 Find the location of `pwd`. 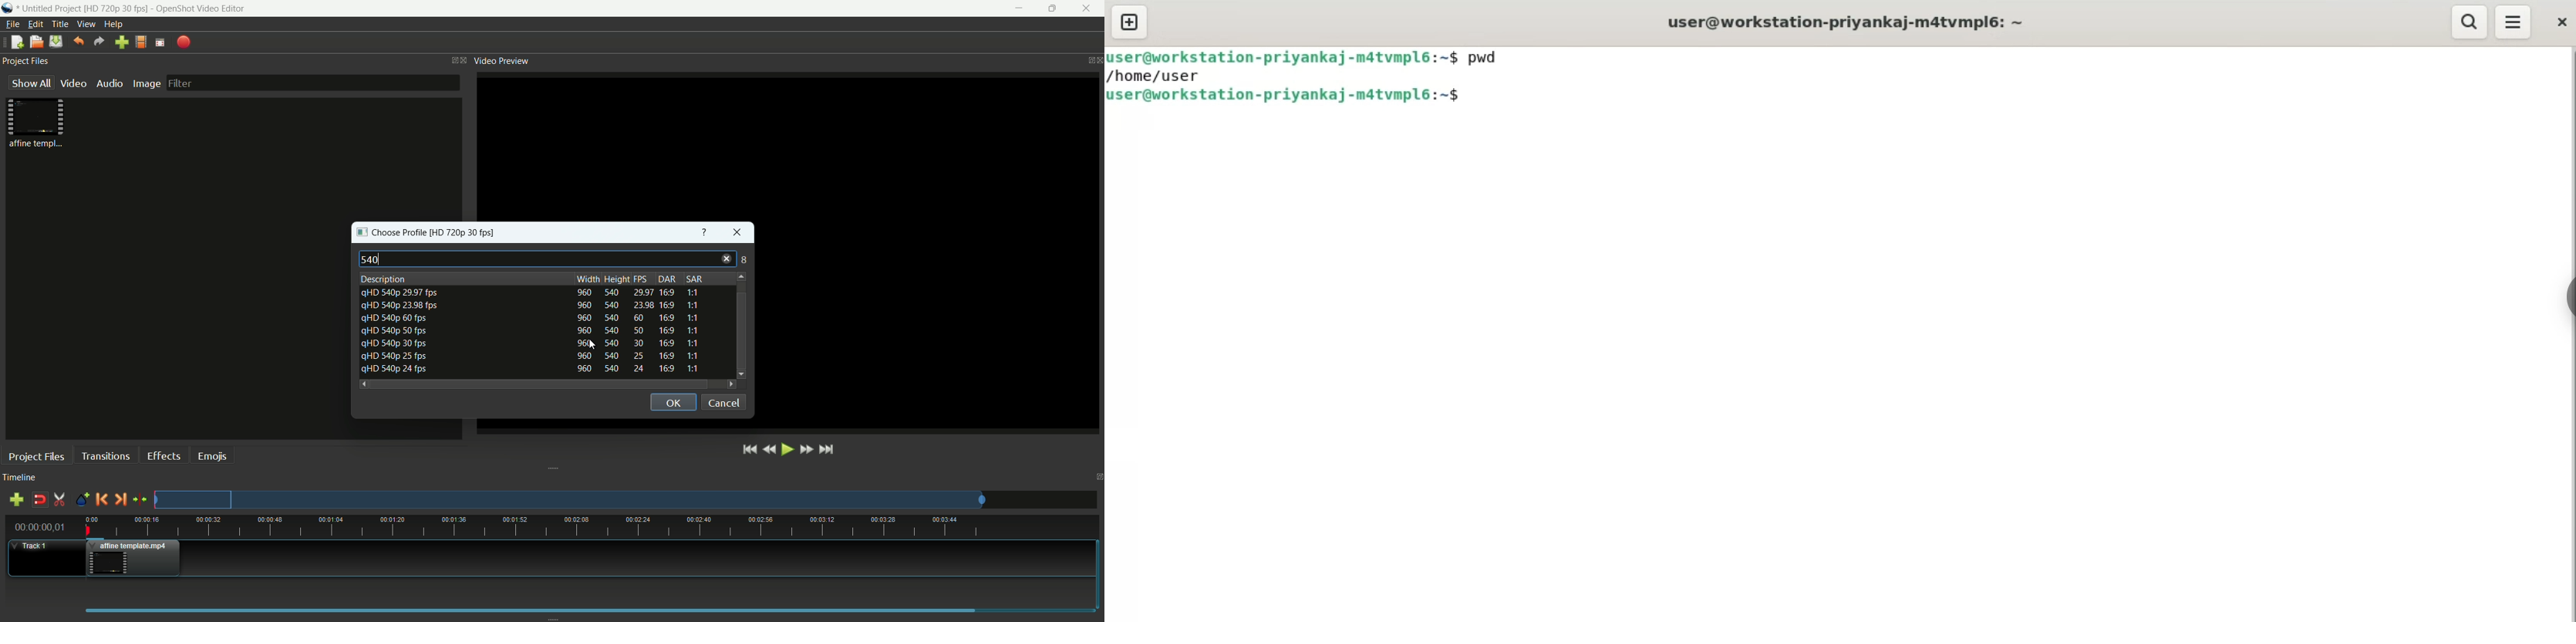

pwd is located at coordinates (1489, 57).